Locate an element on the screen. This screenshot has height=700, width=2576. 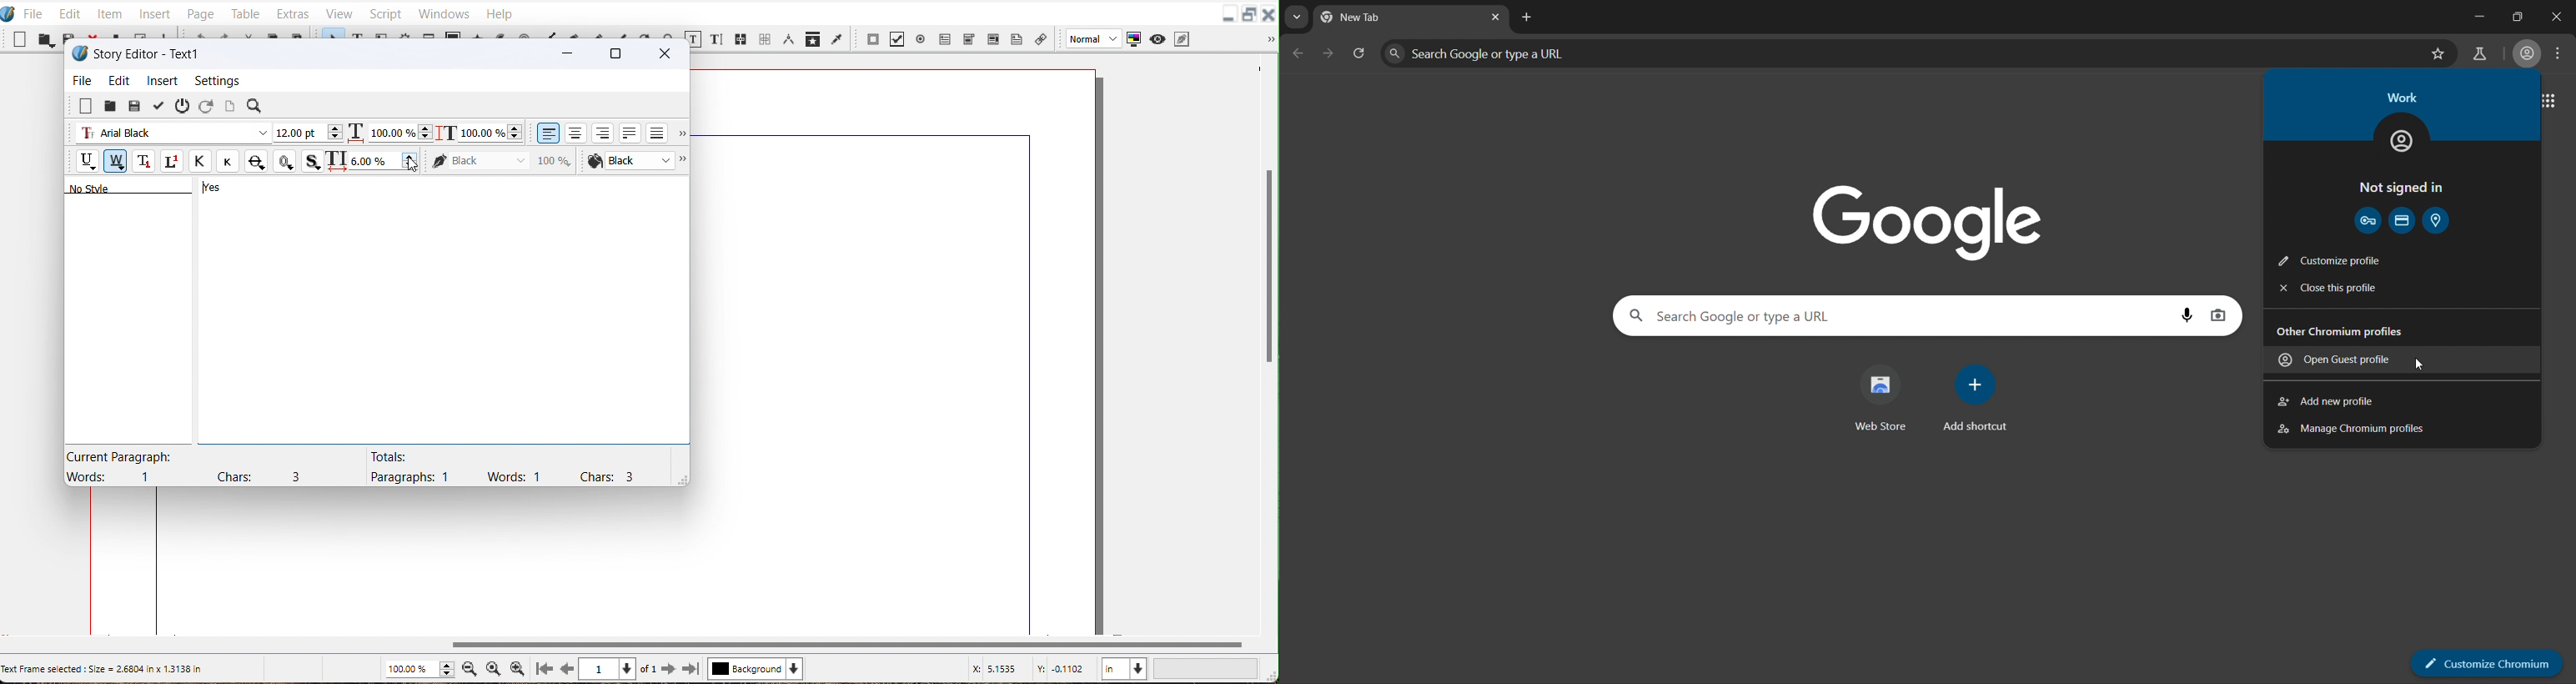
account is located at coordinates (2525, 54).